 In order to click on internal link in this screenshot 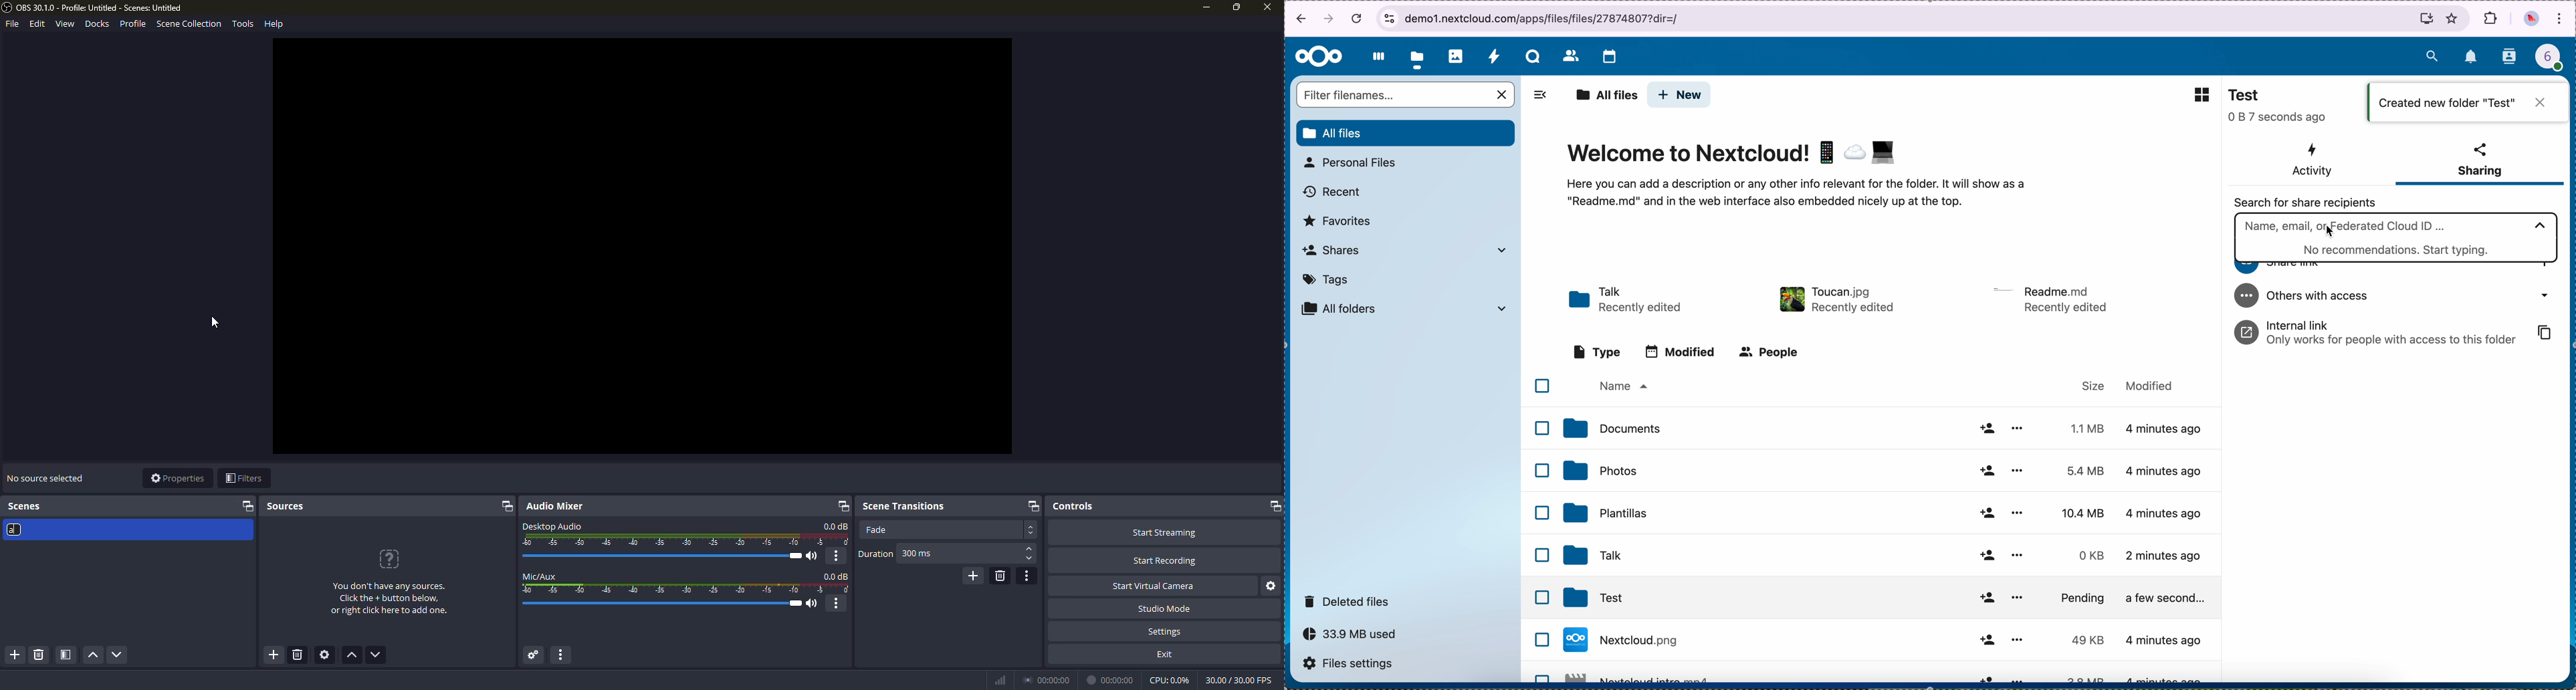, I will do `click(2395, 331)`.